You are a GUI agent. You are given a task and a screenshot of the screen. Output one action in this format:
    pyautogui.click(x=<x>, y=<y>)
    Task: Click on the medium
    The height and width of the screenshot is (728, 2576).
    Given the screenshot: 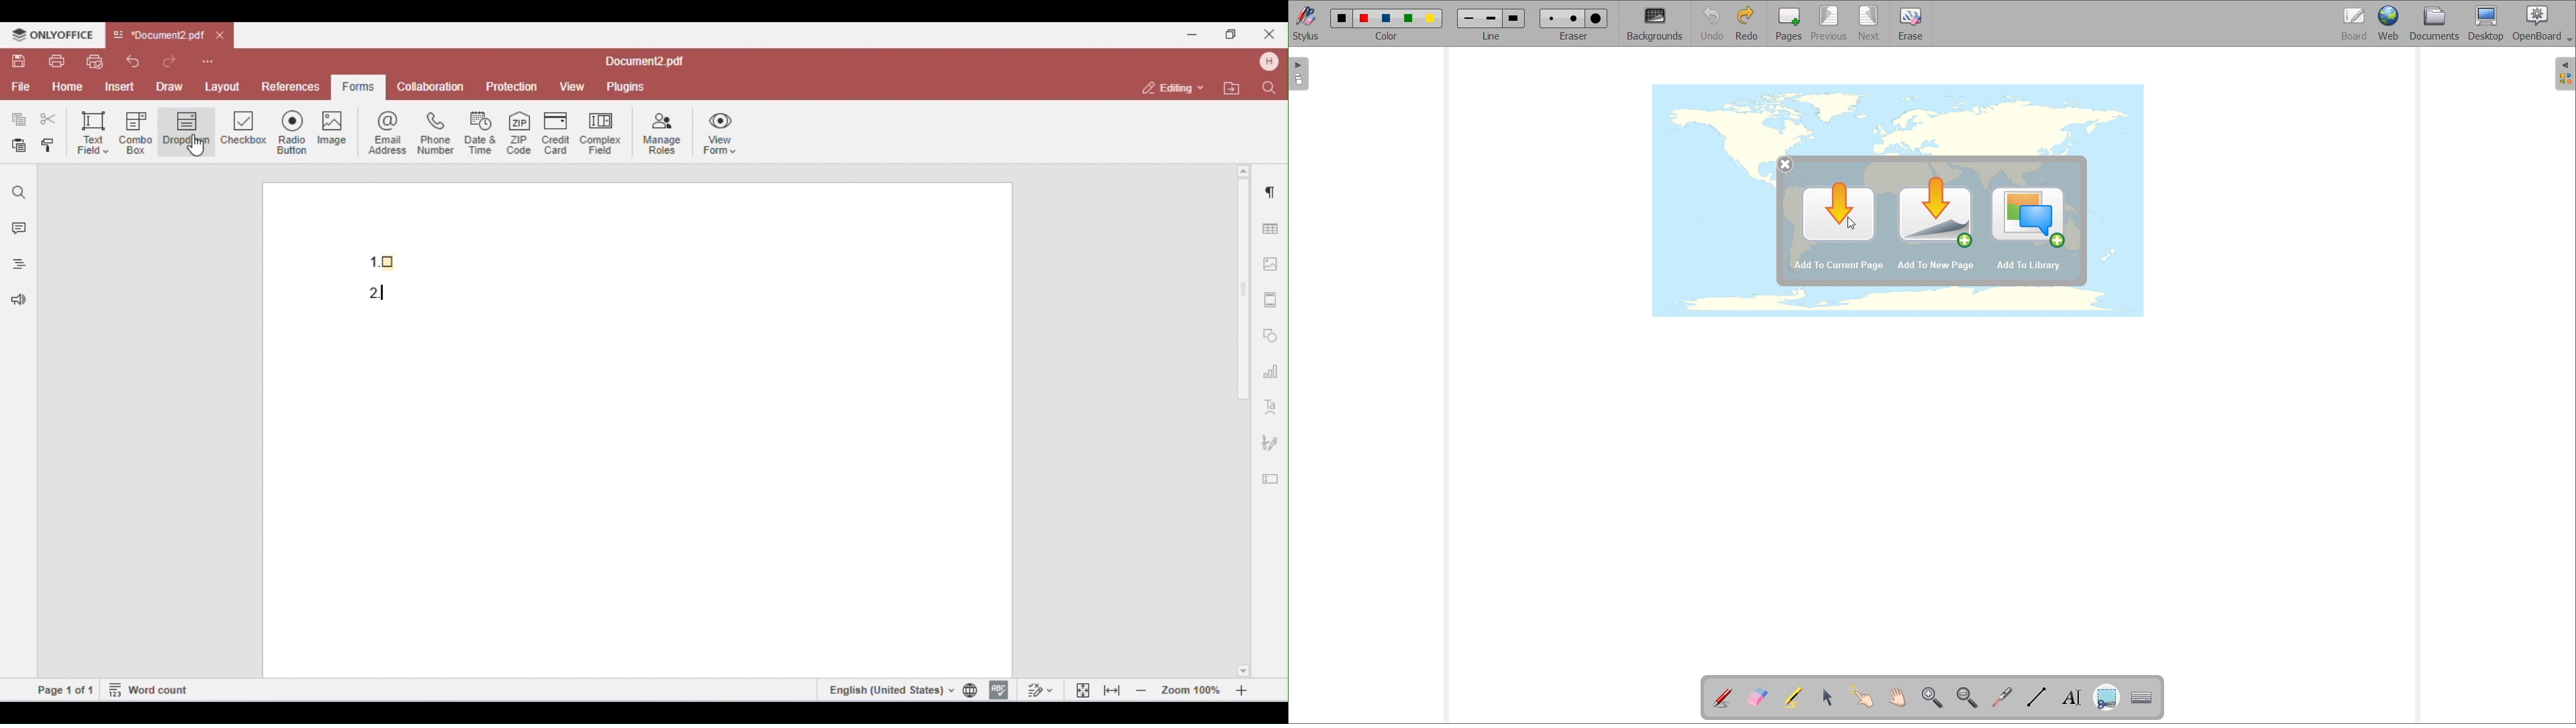 What is the action you would take?
    pyautogui.click(x=1576, y=18)
    